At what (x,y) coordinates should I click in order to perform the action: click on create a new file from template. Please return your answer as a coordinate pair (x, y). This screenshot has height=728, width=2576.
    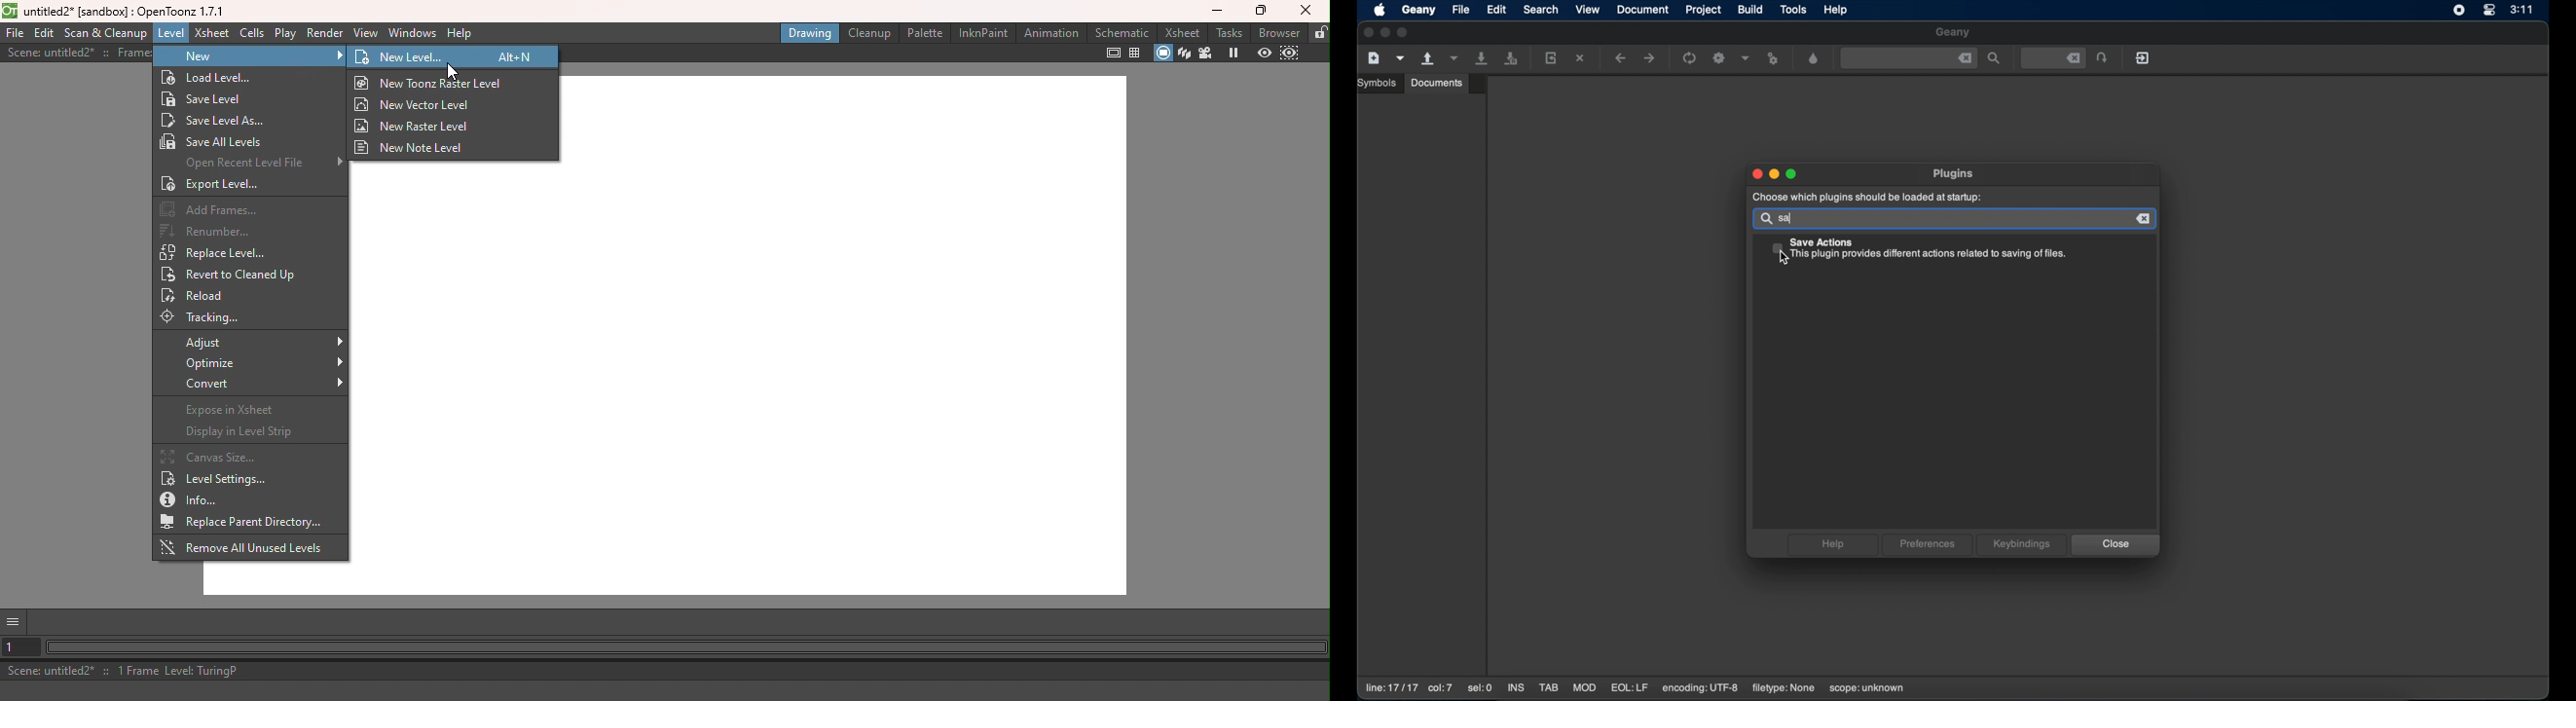
    Looking at the image, I should click on (1401, 58).